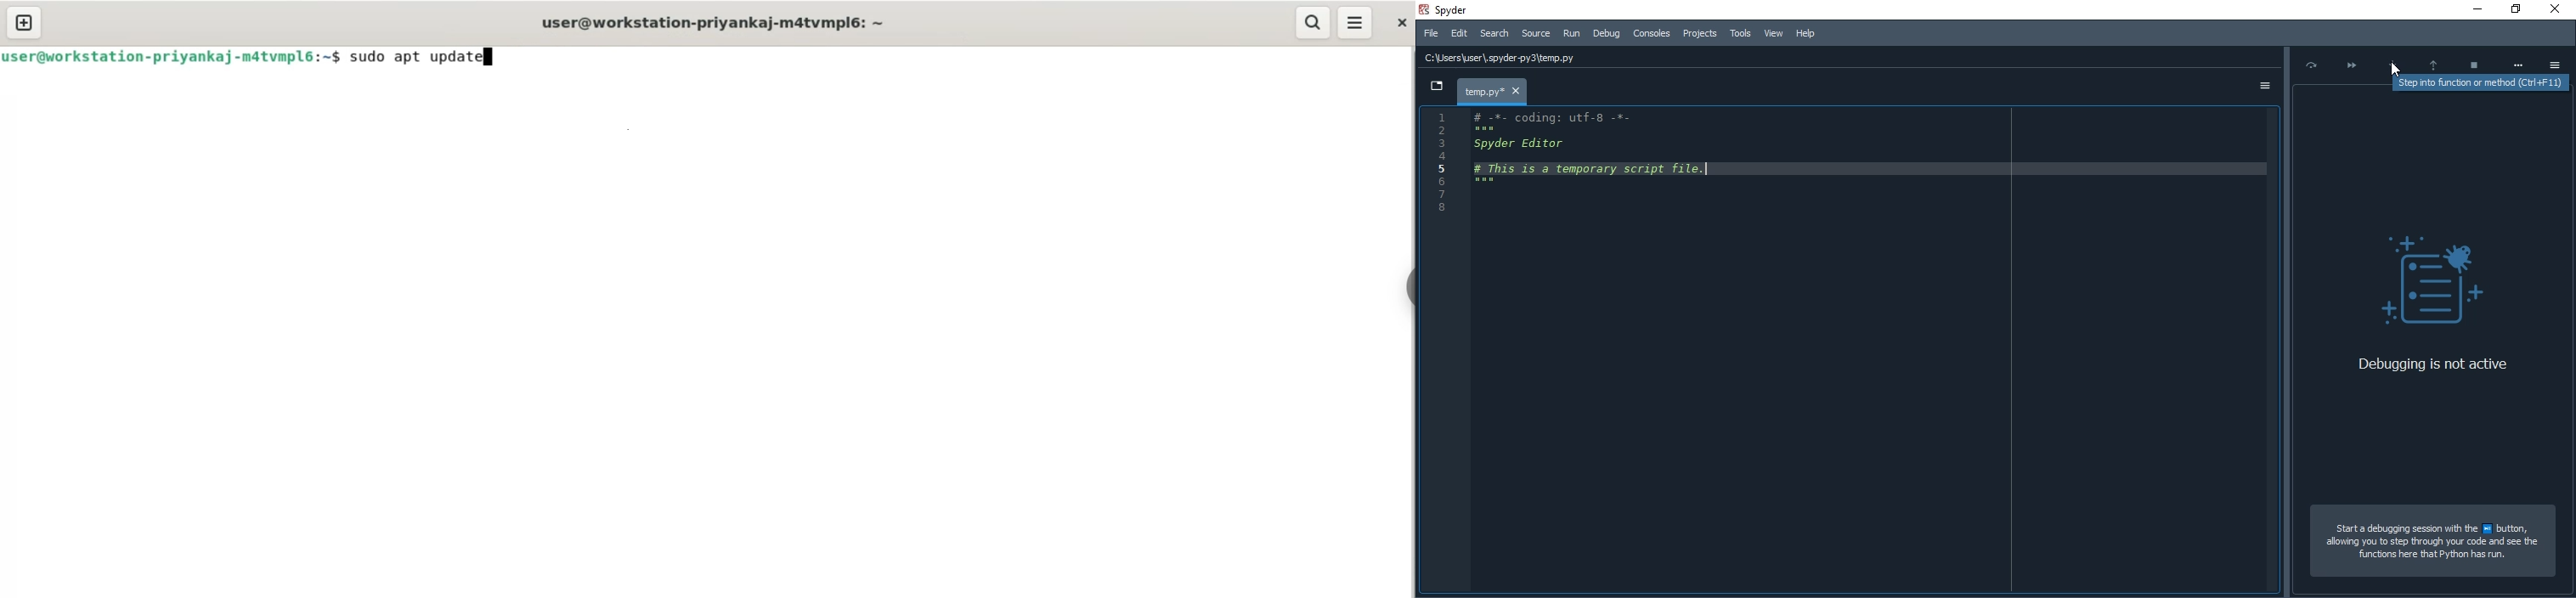 The image size is (2576, 616). I want to click on C:\Users\user\. spyder py 3\temp.py, so click(1507, 57).